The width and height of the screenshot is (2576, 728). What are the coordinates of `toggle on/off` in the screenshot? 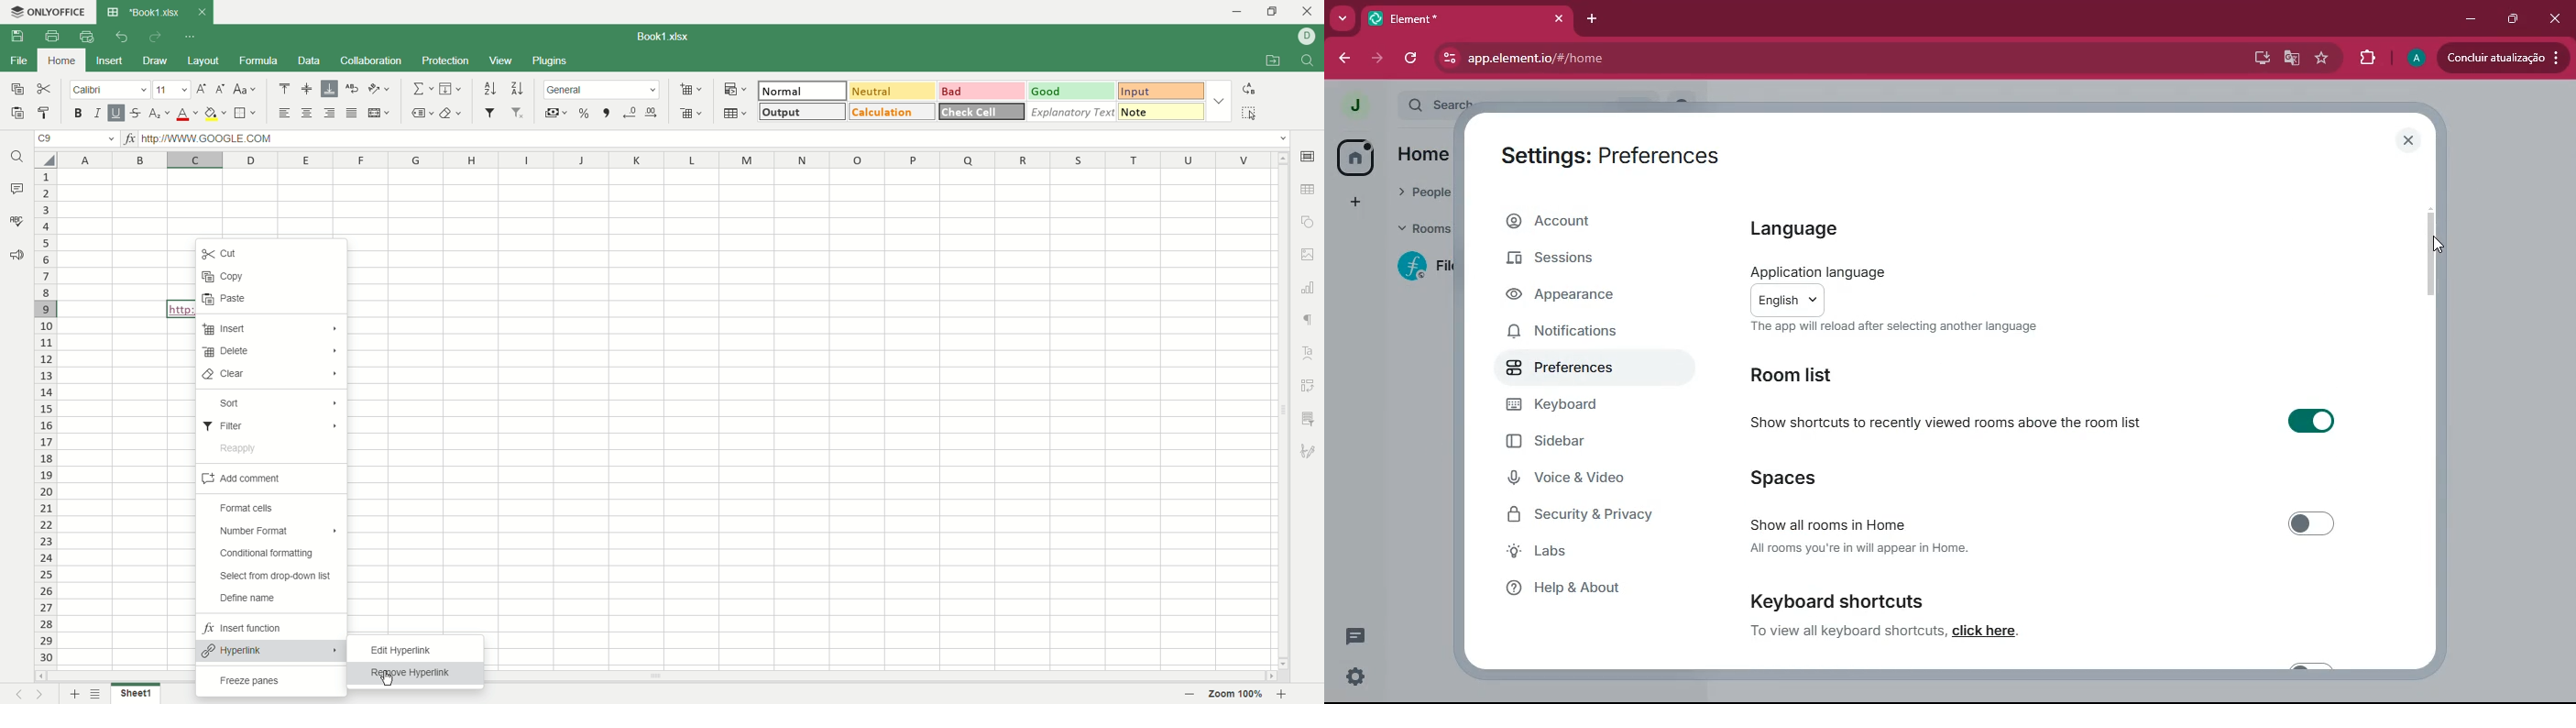 It's located at (2312, 421).